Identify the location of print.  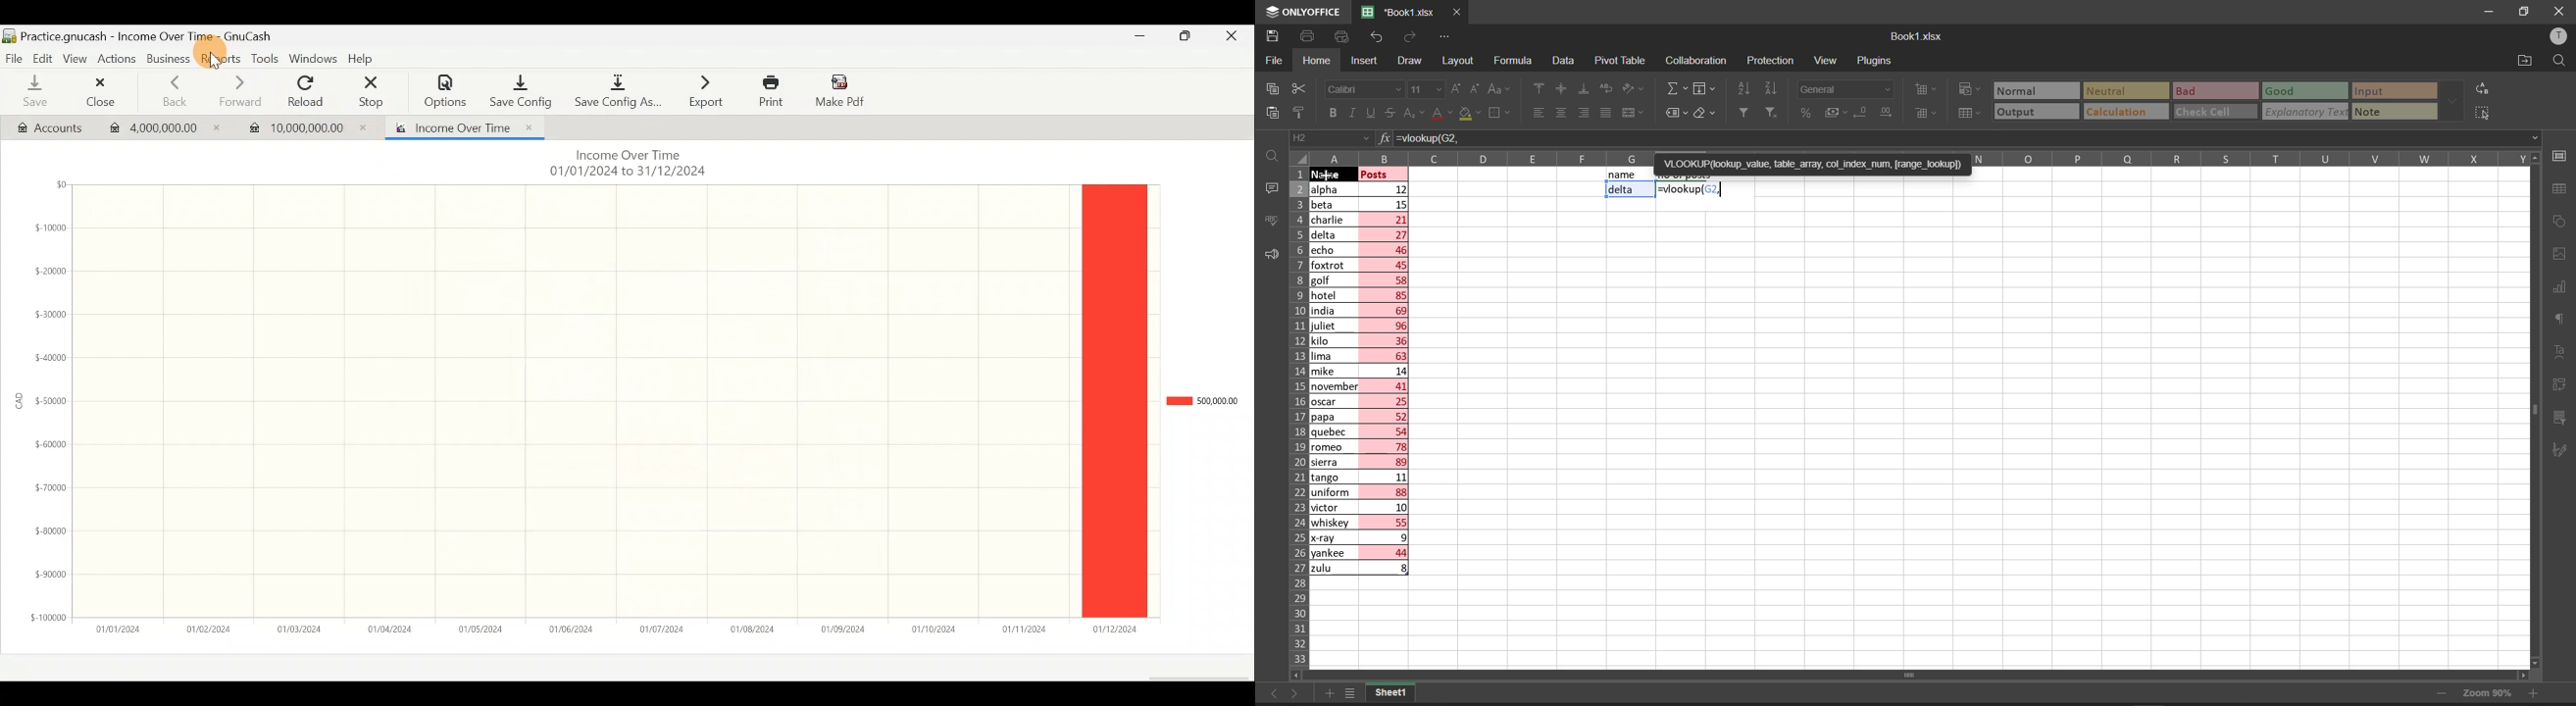
(1308, 37).